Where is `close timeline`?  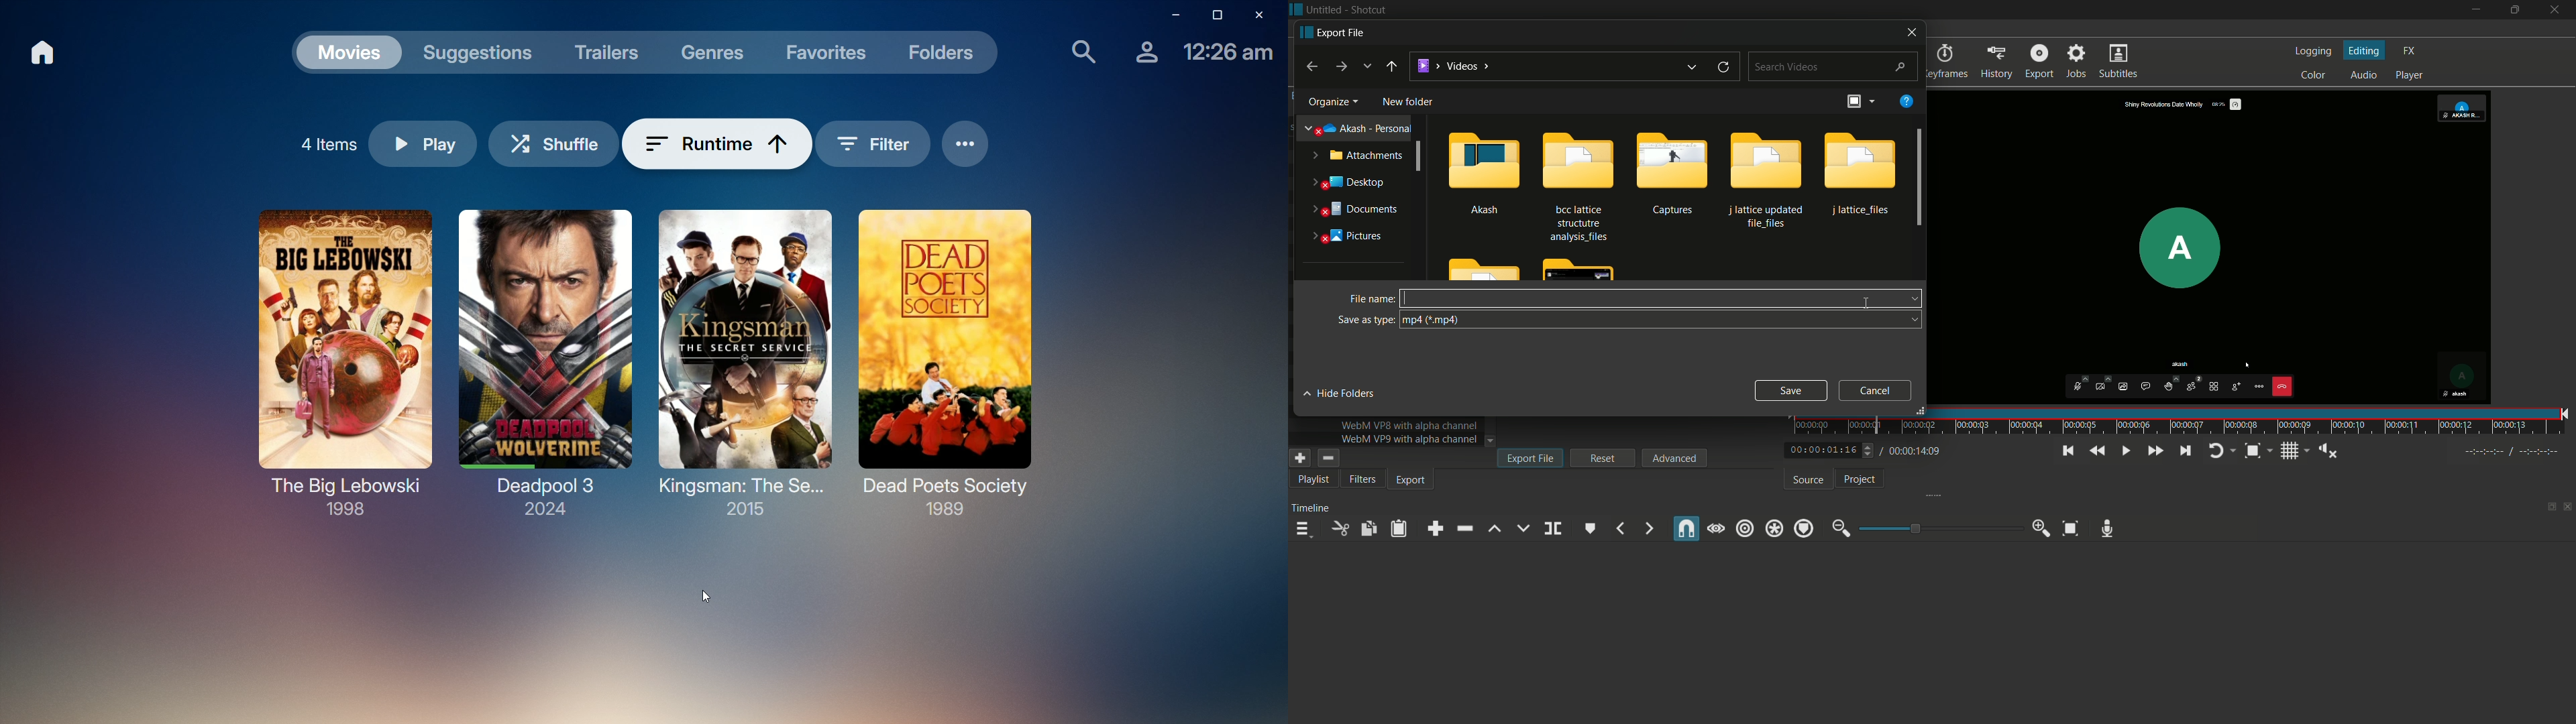
close timeline is located at coordinates (2568, 508).